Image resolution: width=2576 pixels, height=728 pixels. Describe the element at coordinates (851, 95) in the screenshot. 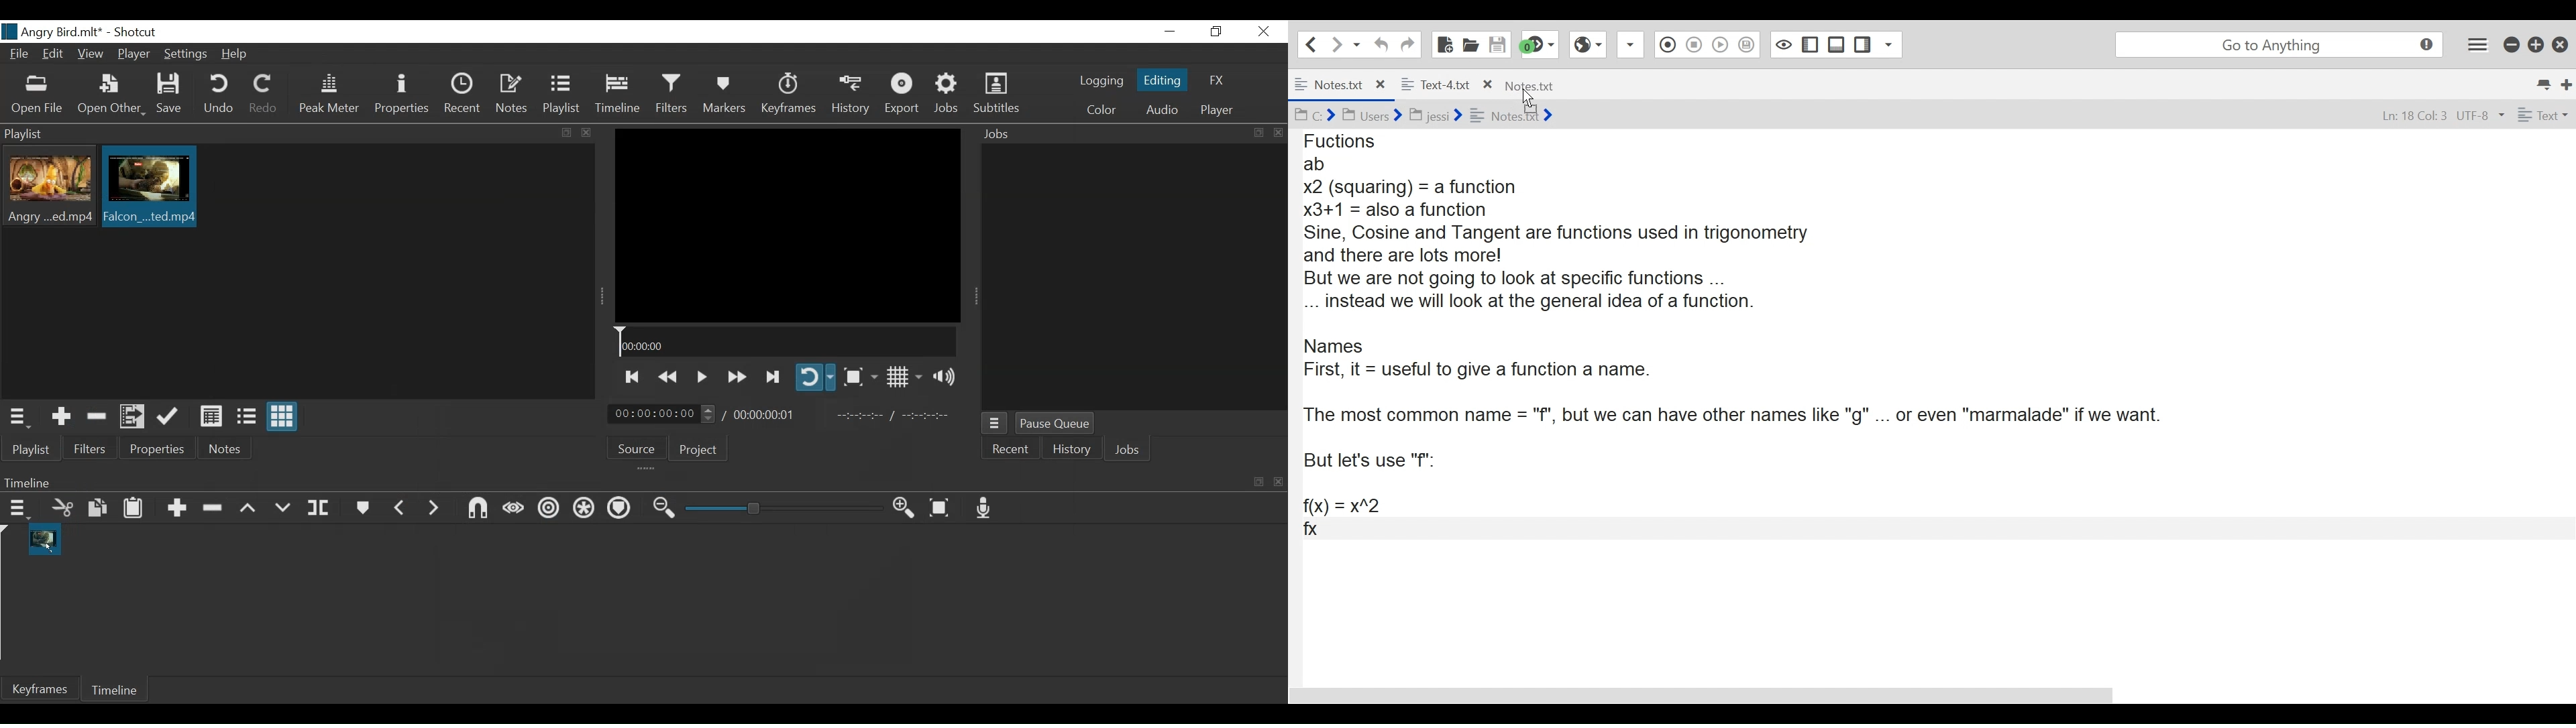

I see `History` at that location.